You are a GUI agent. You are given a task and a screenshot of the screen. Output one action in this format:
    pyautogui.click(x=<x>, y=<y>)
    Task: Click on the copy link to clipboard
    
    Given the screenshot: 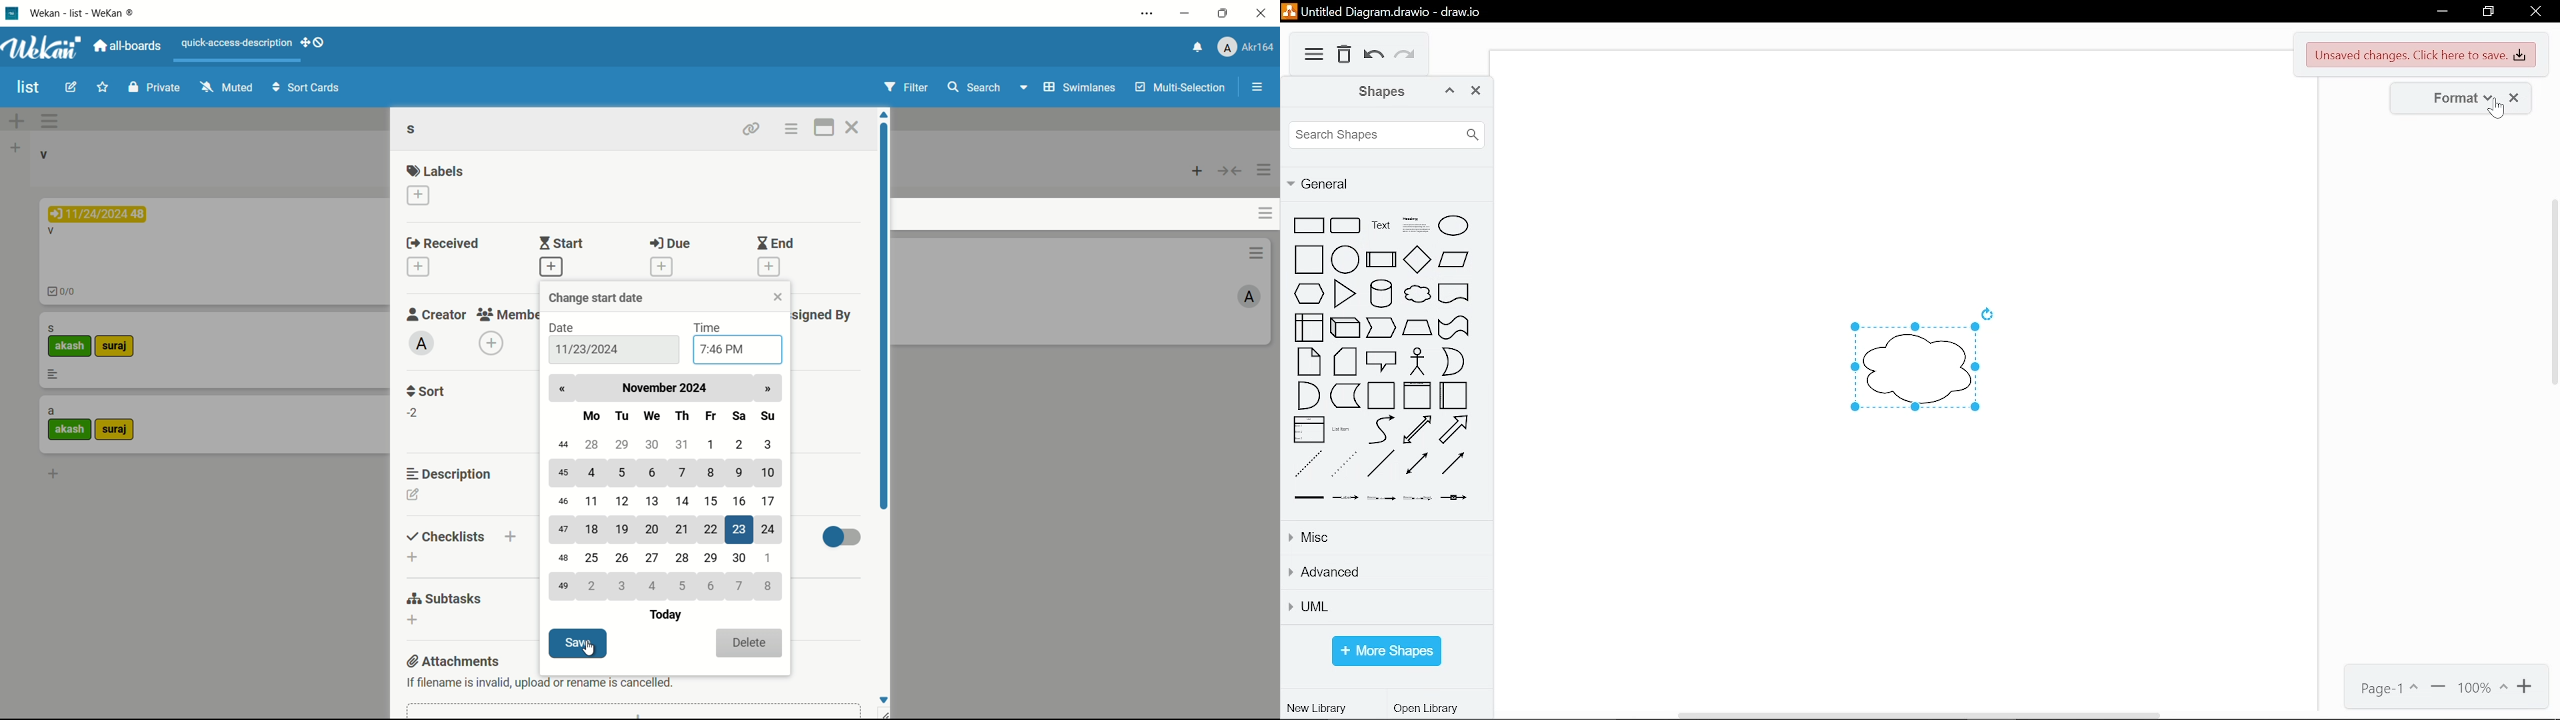 What is the action you would take?
    pyautogui.click(x=751, y=129)
    